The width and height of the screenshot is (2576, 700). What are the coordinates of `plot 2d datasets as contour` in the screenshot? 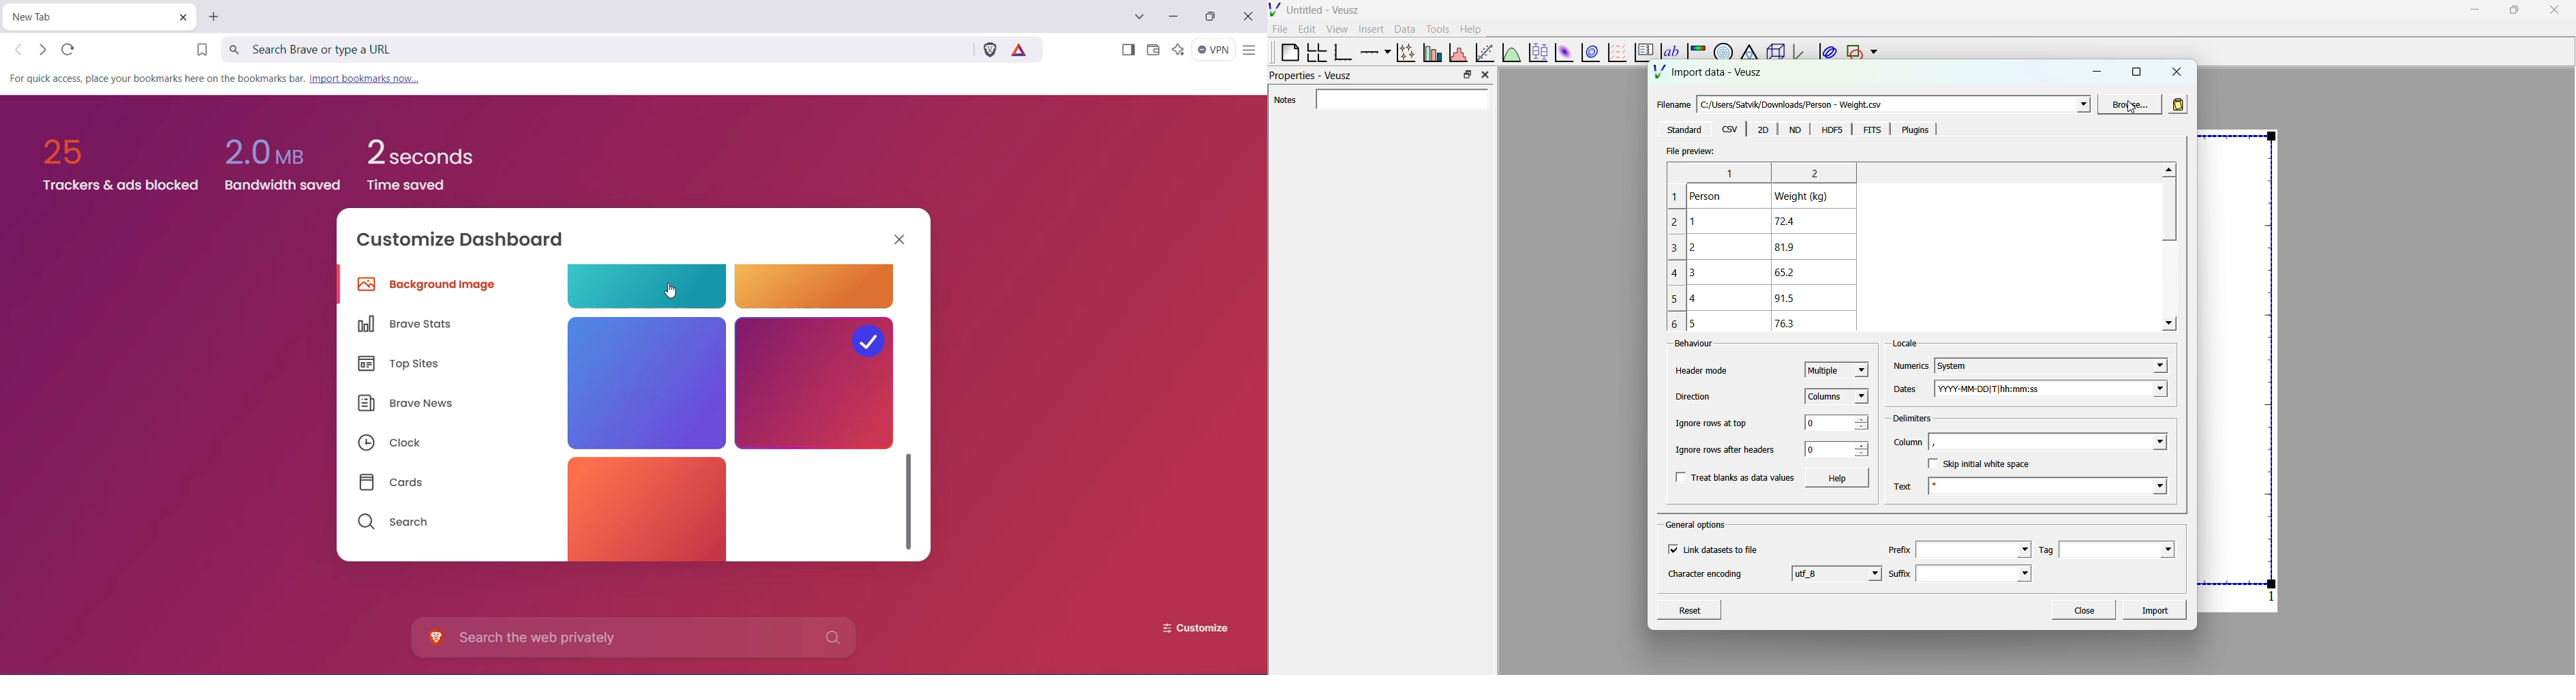 It's located at (1591, 53).